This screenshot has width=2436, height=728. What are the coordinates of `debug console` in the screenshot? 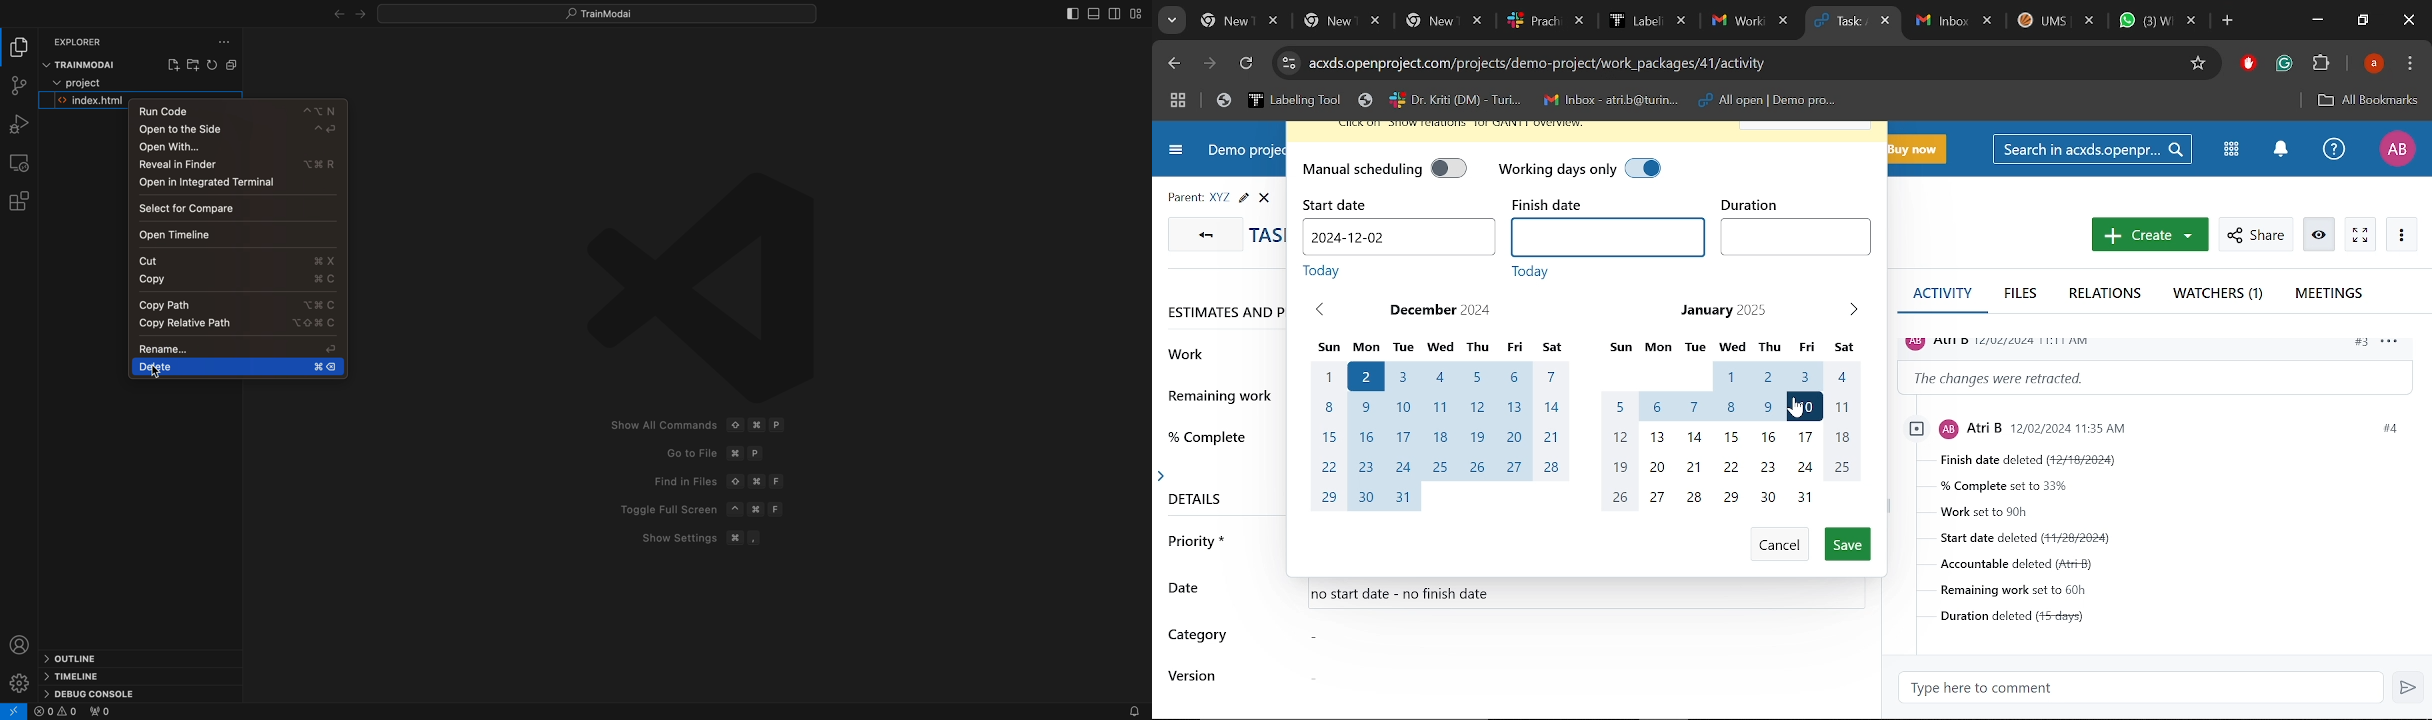 It's located at (102, 691).